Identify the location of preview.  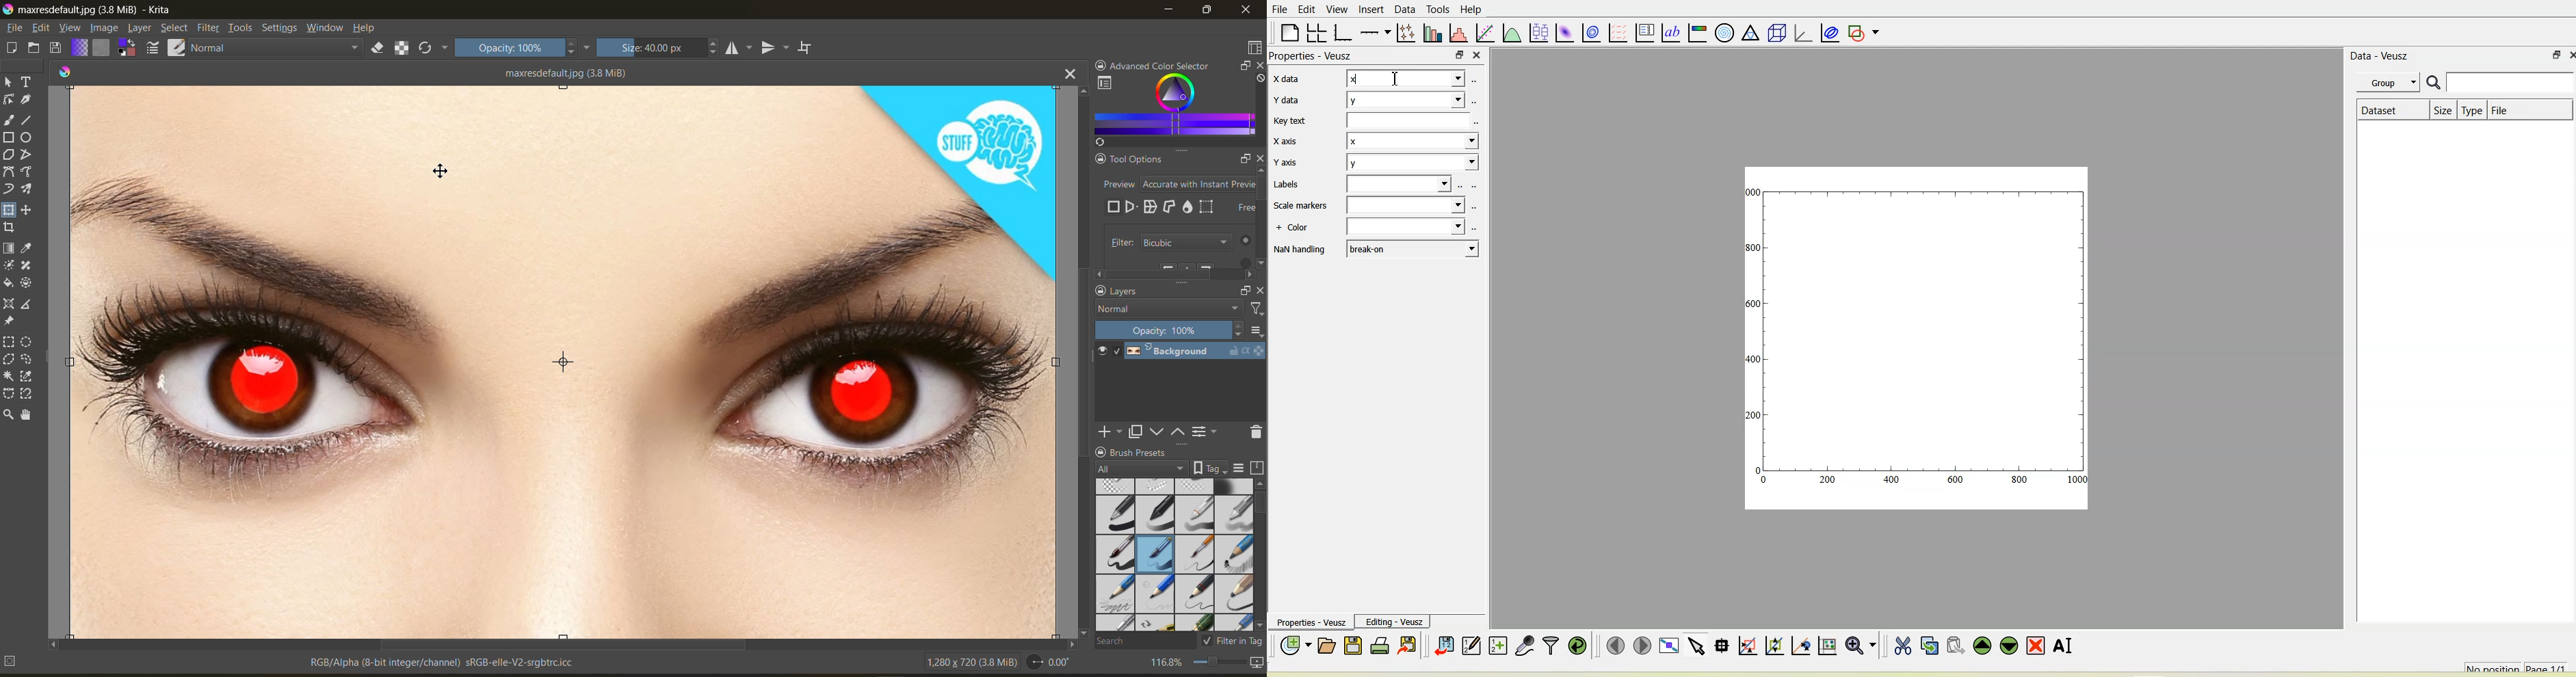
(1175, 184).